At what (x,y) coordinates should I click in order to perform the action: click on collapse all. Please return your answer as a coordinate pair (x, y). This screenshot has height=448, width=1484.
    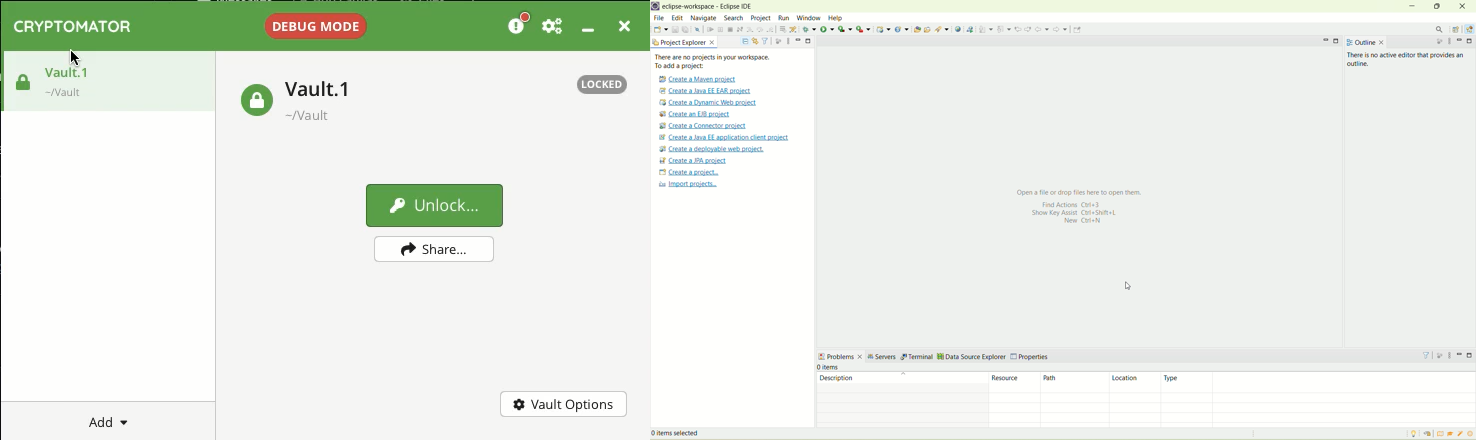
    Looking at the image, I should click on (745, 40).